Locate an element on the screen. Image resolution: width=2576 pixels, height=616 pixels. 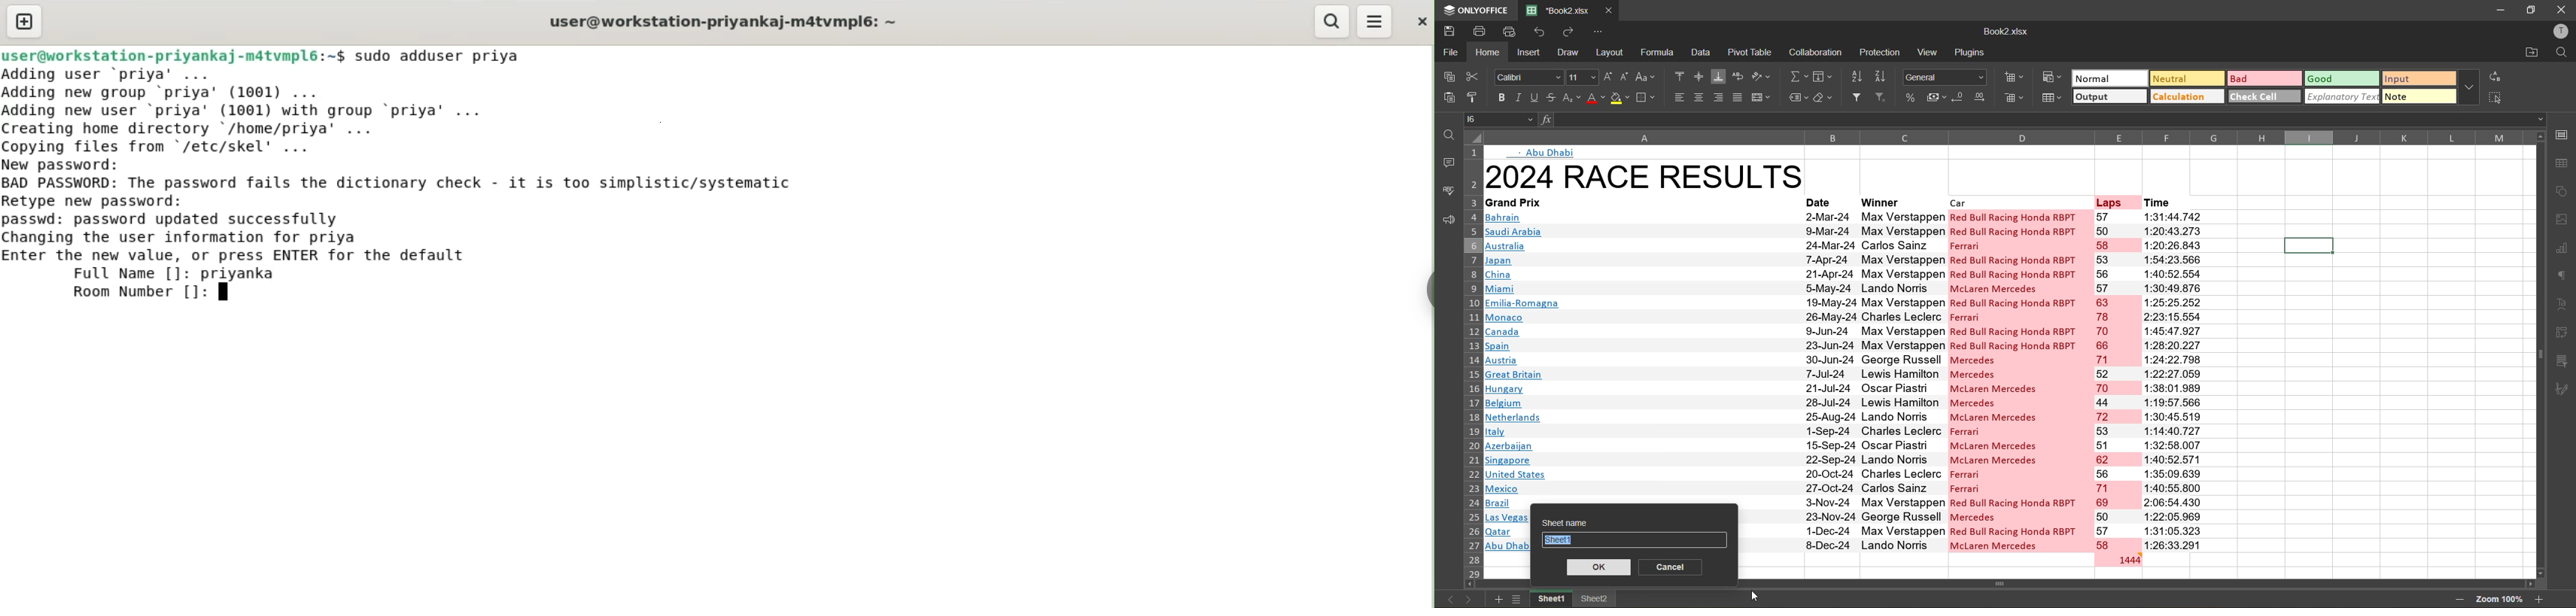
calculation is located at coordinates (2187, 96).